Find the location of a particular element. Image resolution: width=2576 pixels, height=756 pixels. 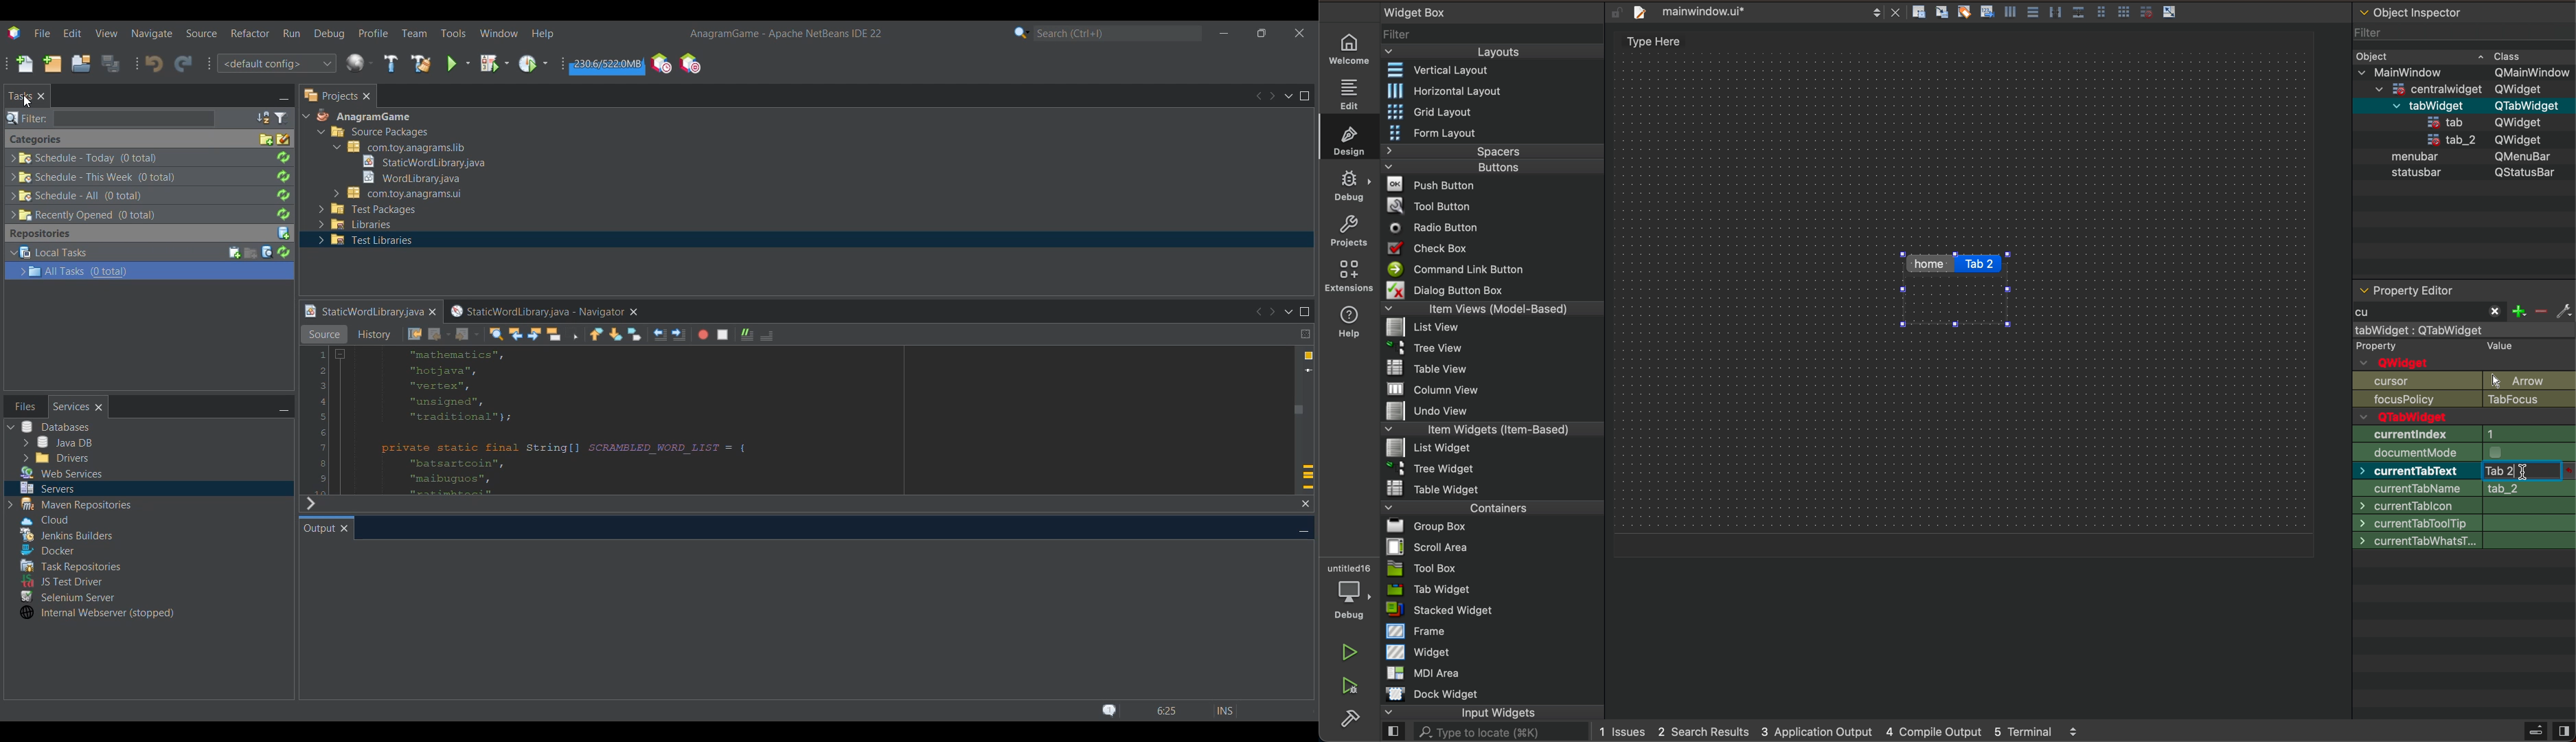

QMenubar is located at coordinates (2515, 158).